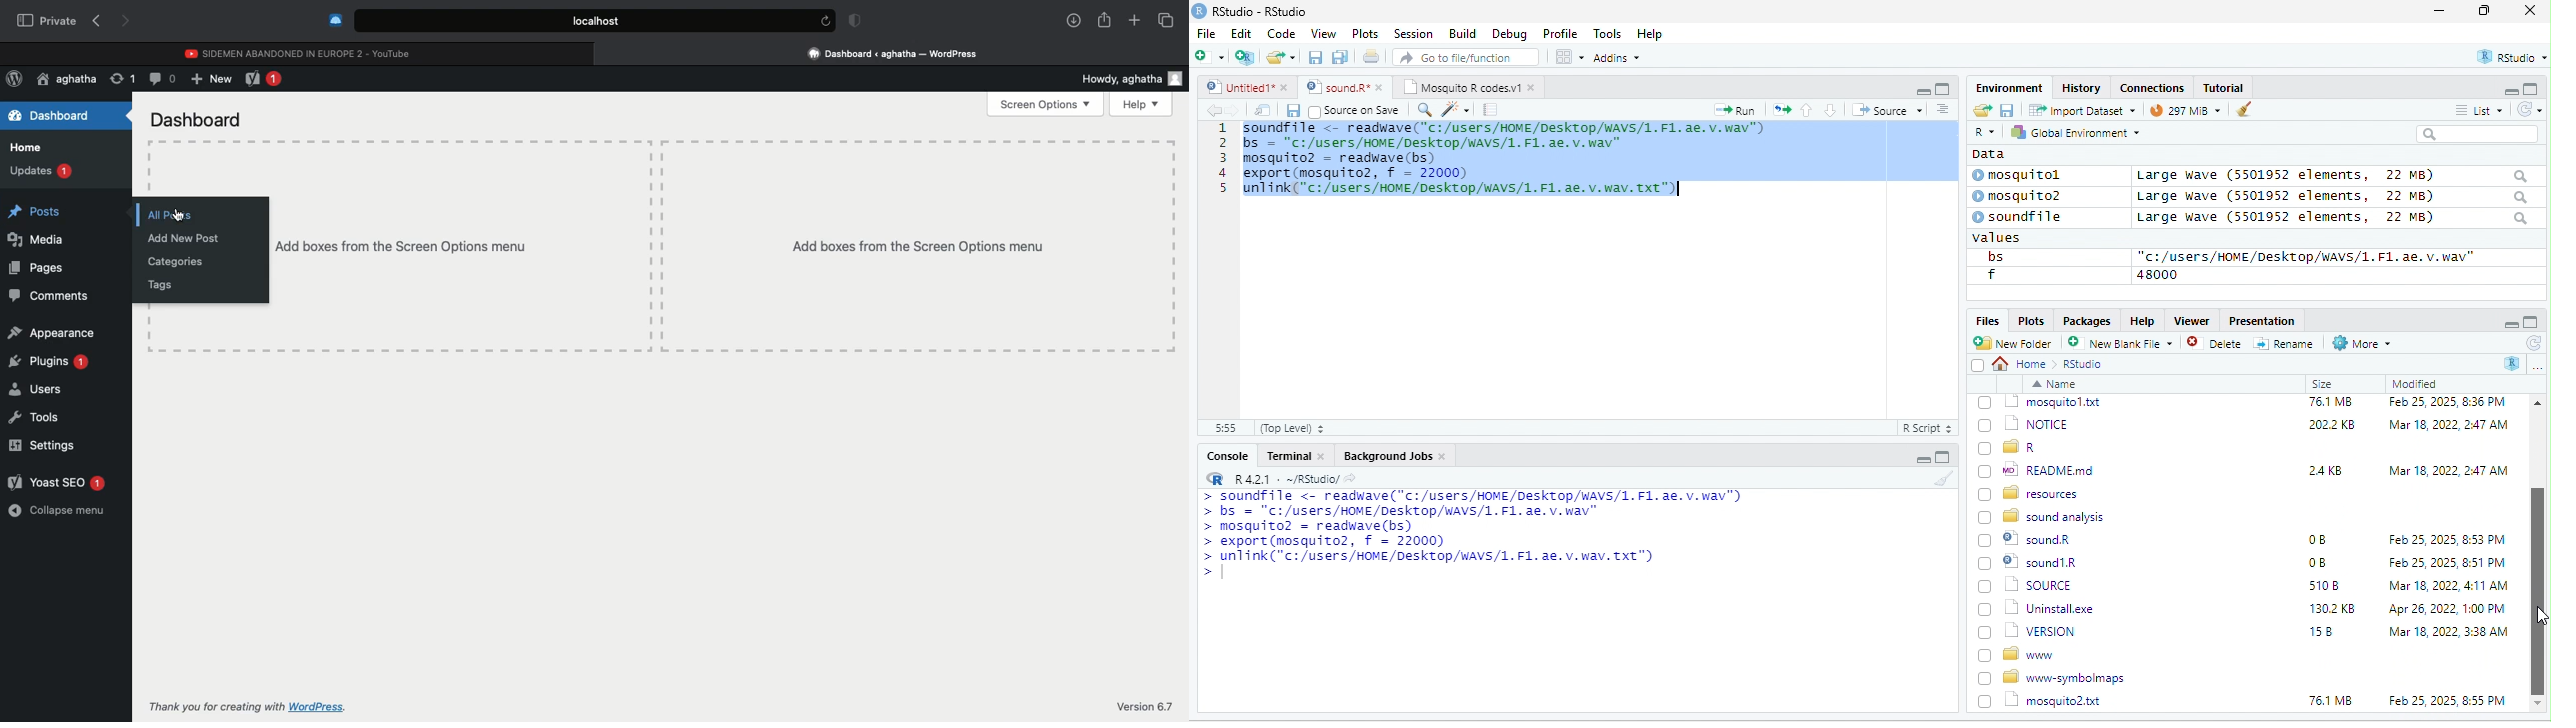 The image size is (2576, 728). Describe the element at coordinates (1608, 33) in the screenshot. I see `Tools` at that location.